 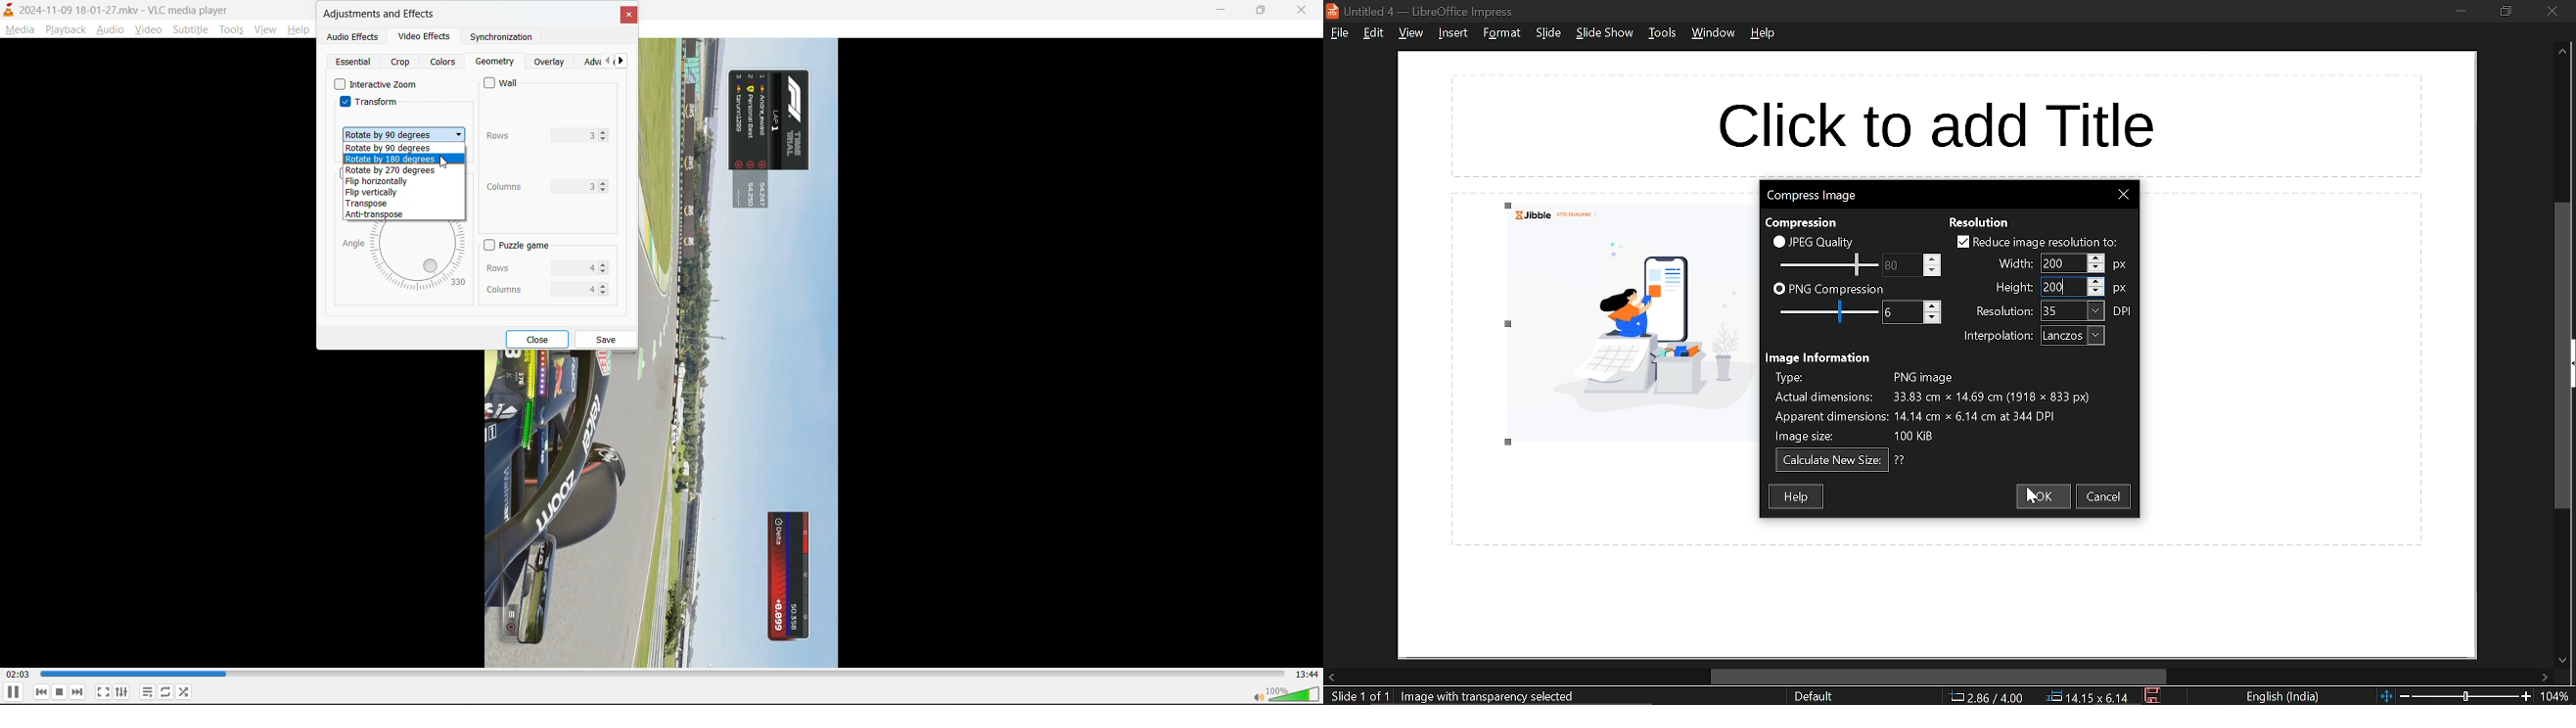 What do you see at coordinates (394, 159) in the screenshot?
I see `rotate 180 degrees` at bounding box center [394, 159].